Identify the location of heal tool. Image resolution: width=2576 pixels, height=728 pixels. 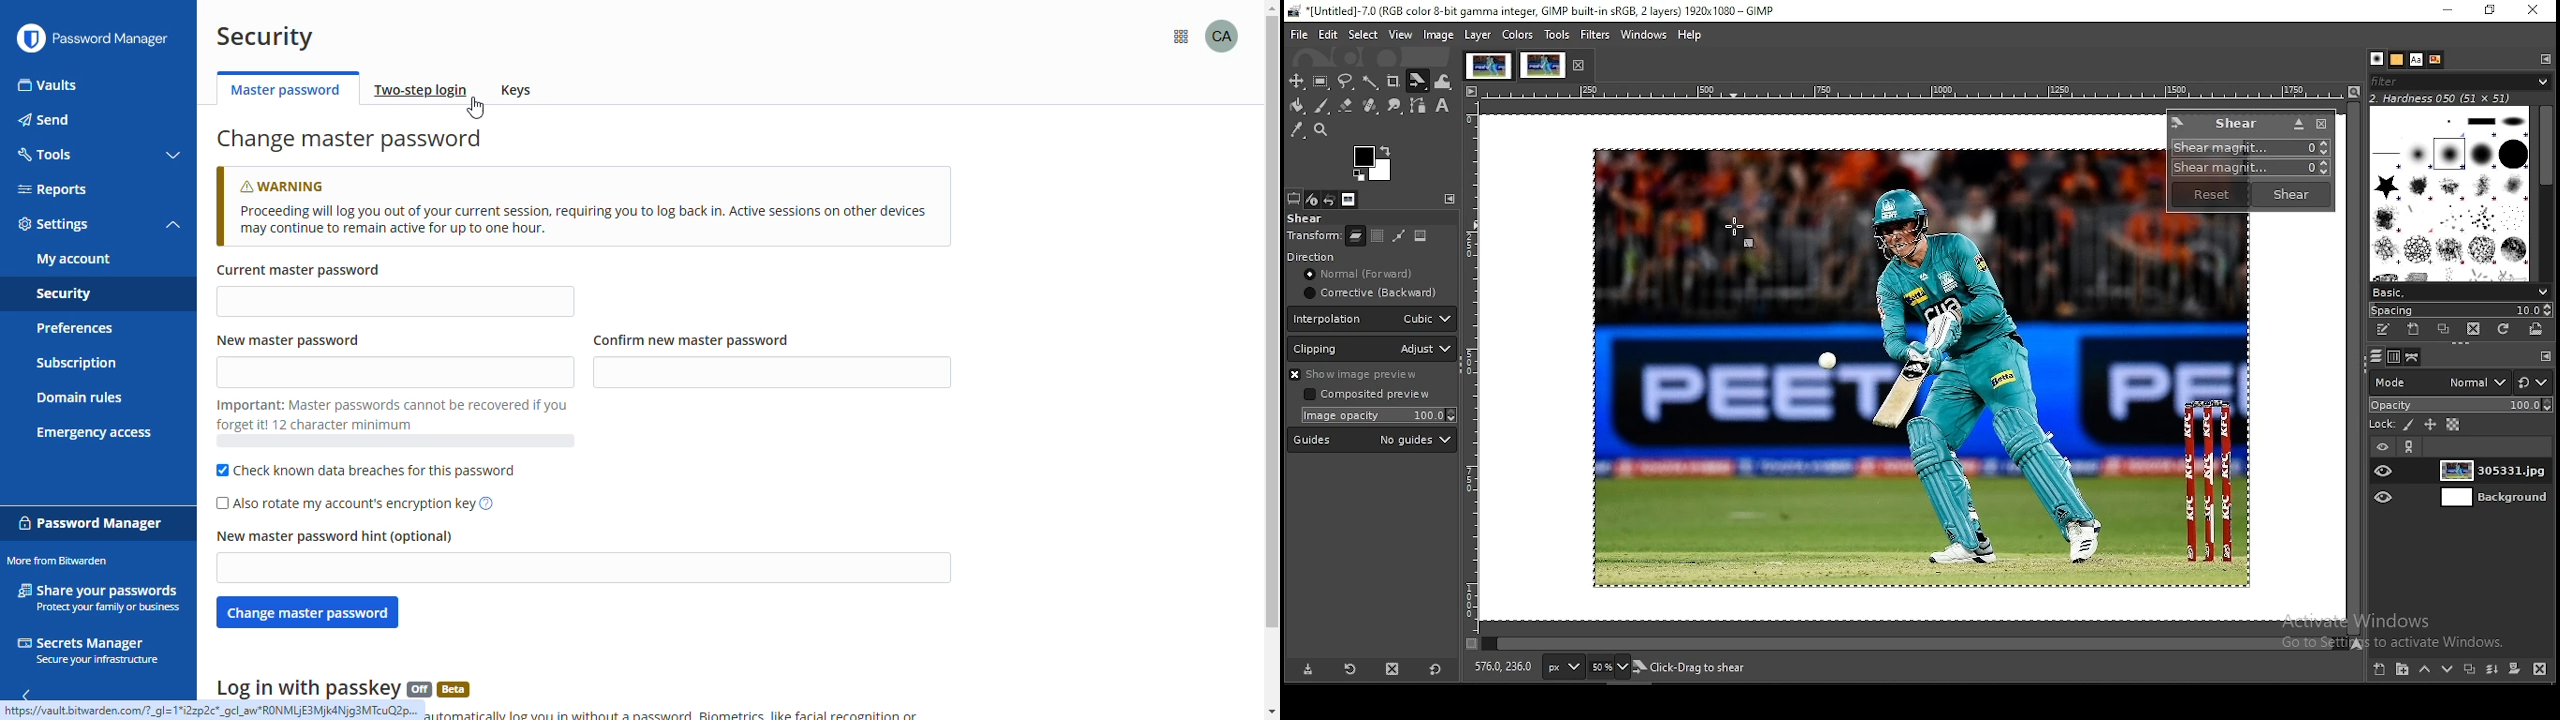
(1371, 106).